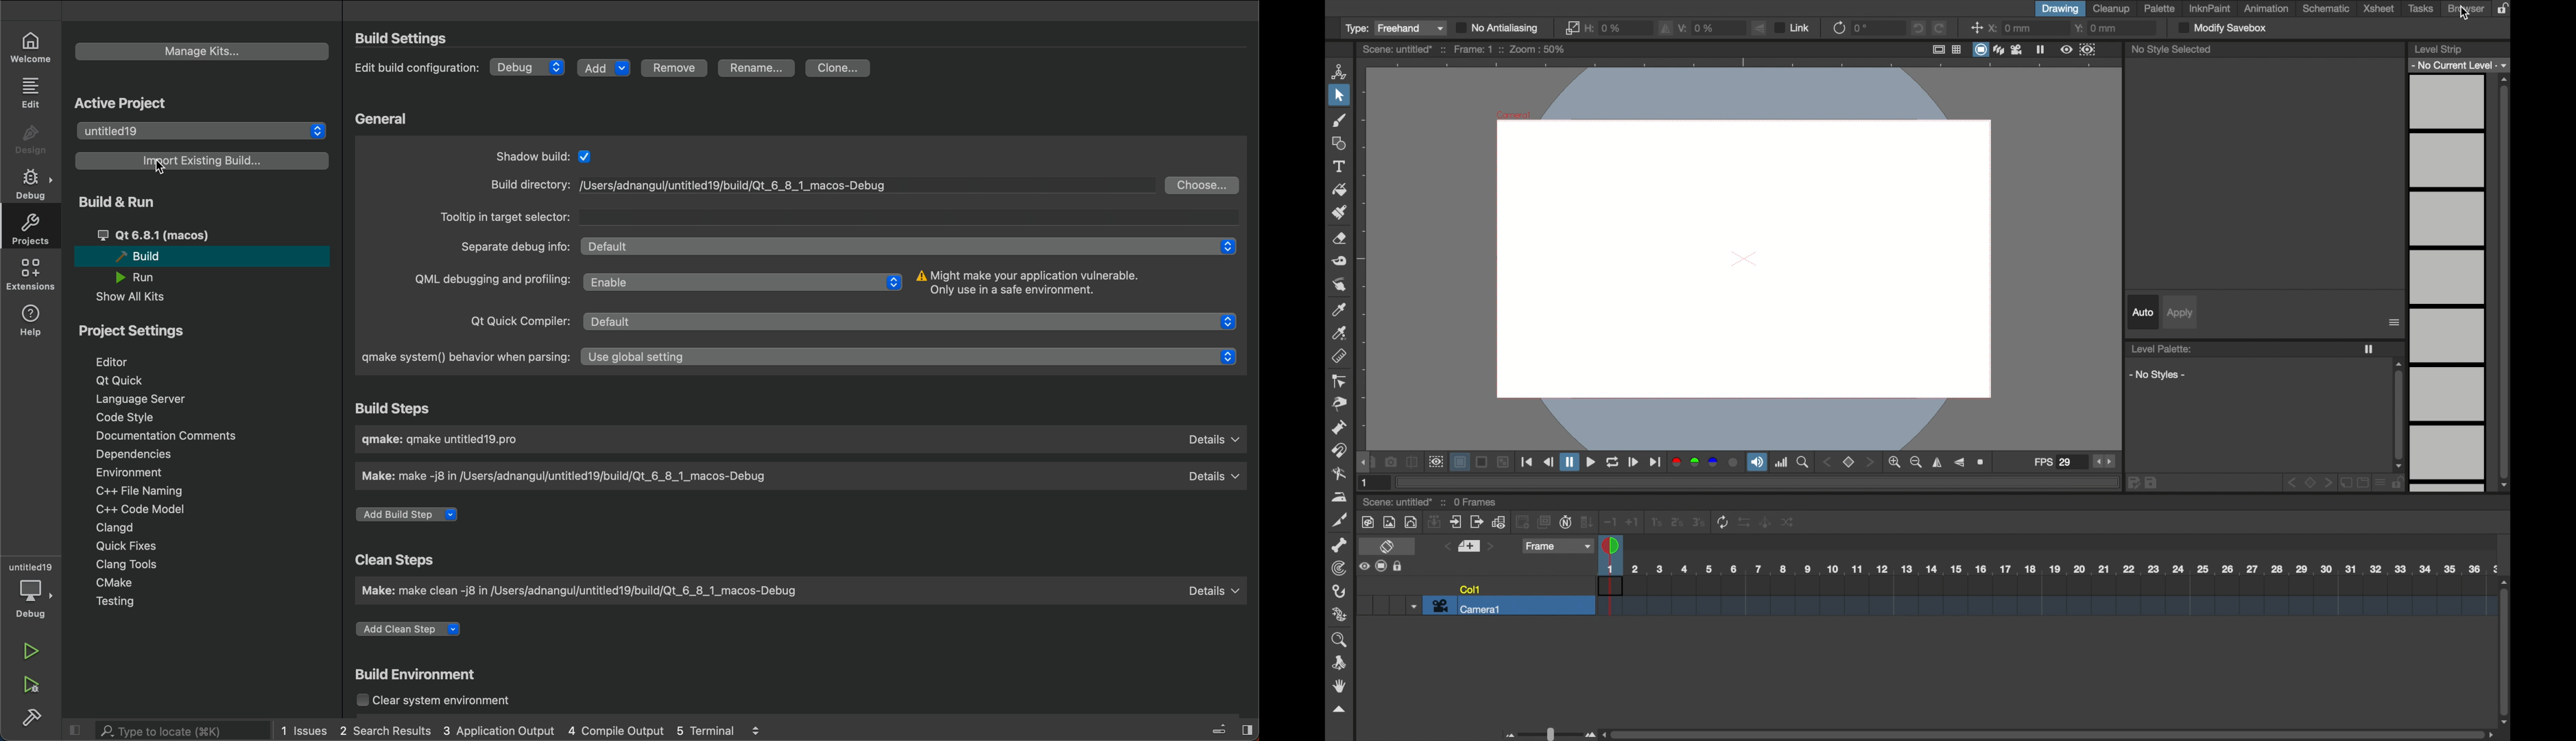 Image resolution: width=2576 pixels, height=756 pixels. Describe the element at coordinates (145, 455) in the screenshot. I see `Dependencies ` at that location.